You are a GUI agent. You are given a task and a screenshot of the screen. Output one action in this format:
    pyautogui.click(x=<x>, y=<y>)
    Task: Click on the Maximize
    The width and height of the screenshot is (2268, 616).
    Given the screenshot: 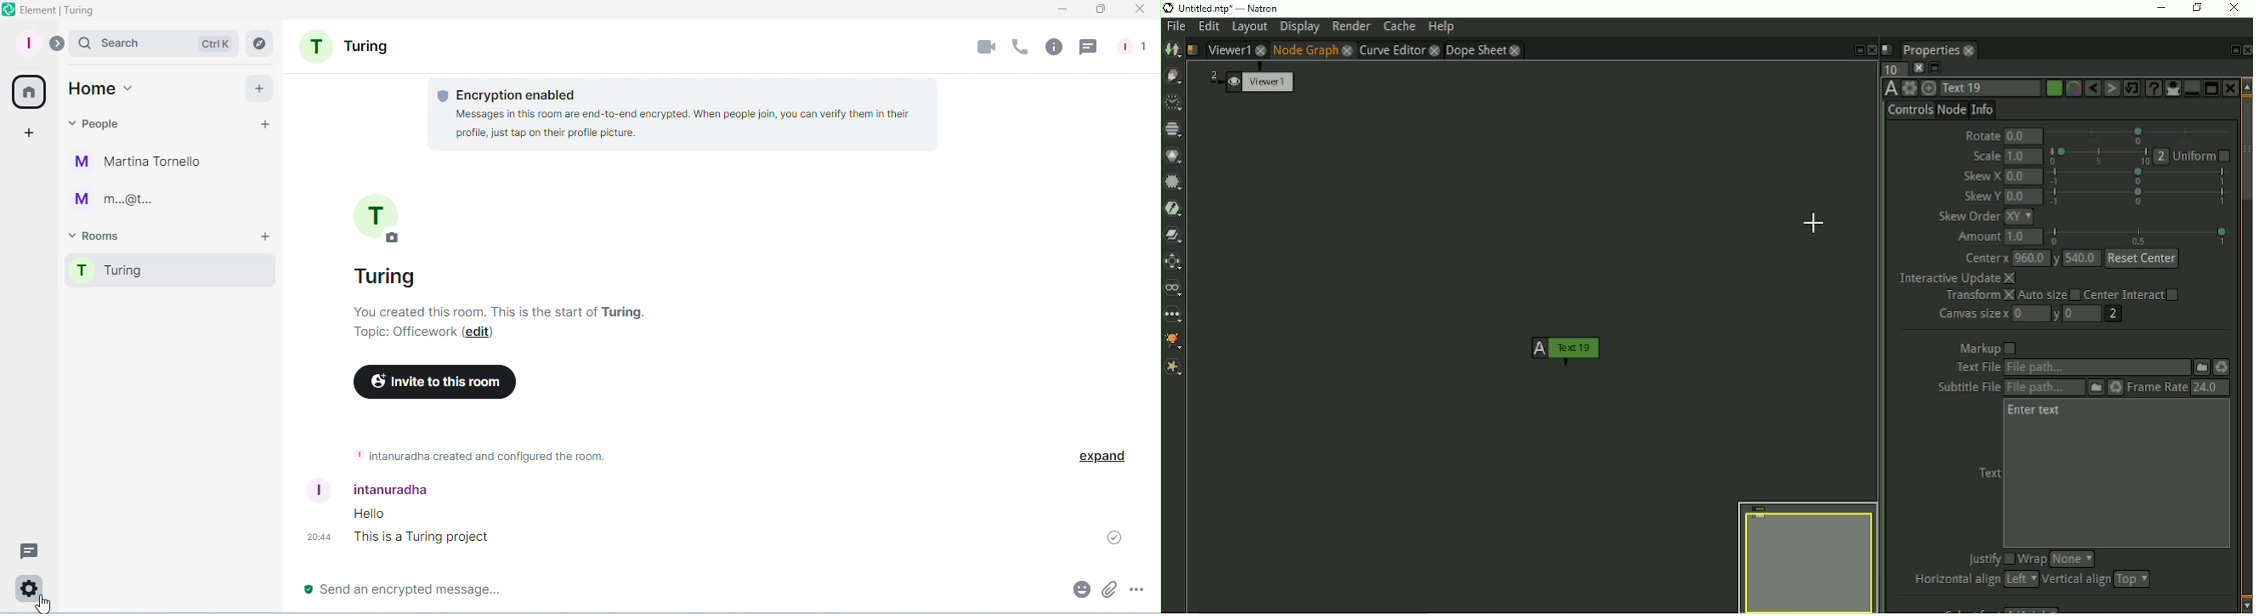 What is the action you would take?
    pyautogui.click(x=1101, y=9)
    